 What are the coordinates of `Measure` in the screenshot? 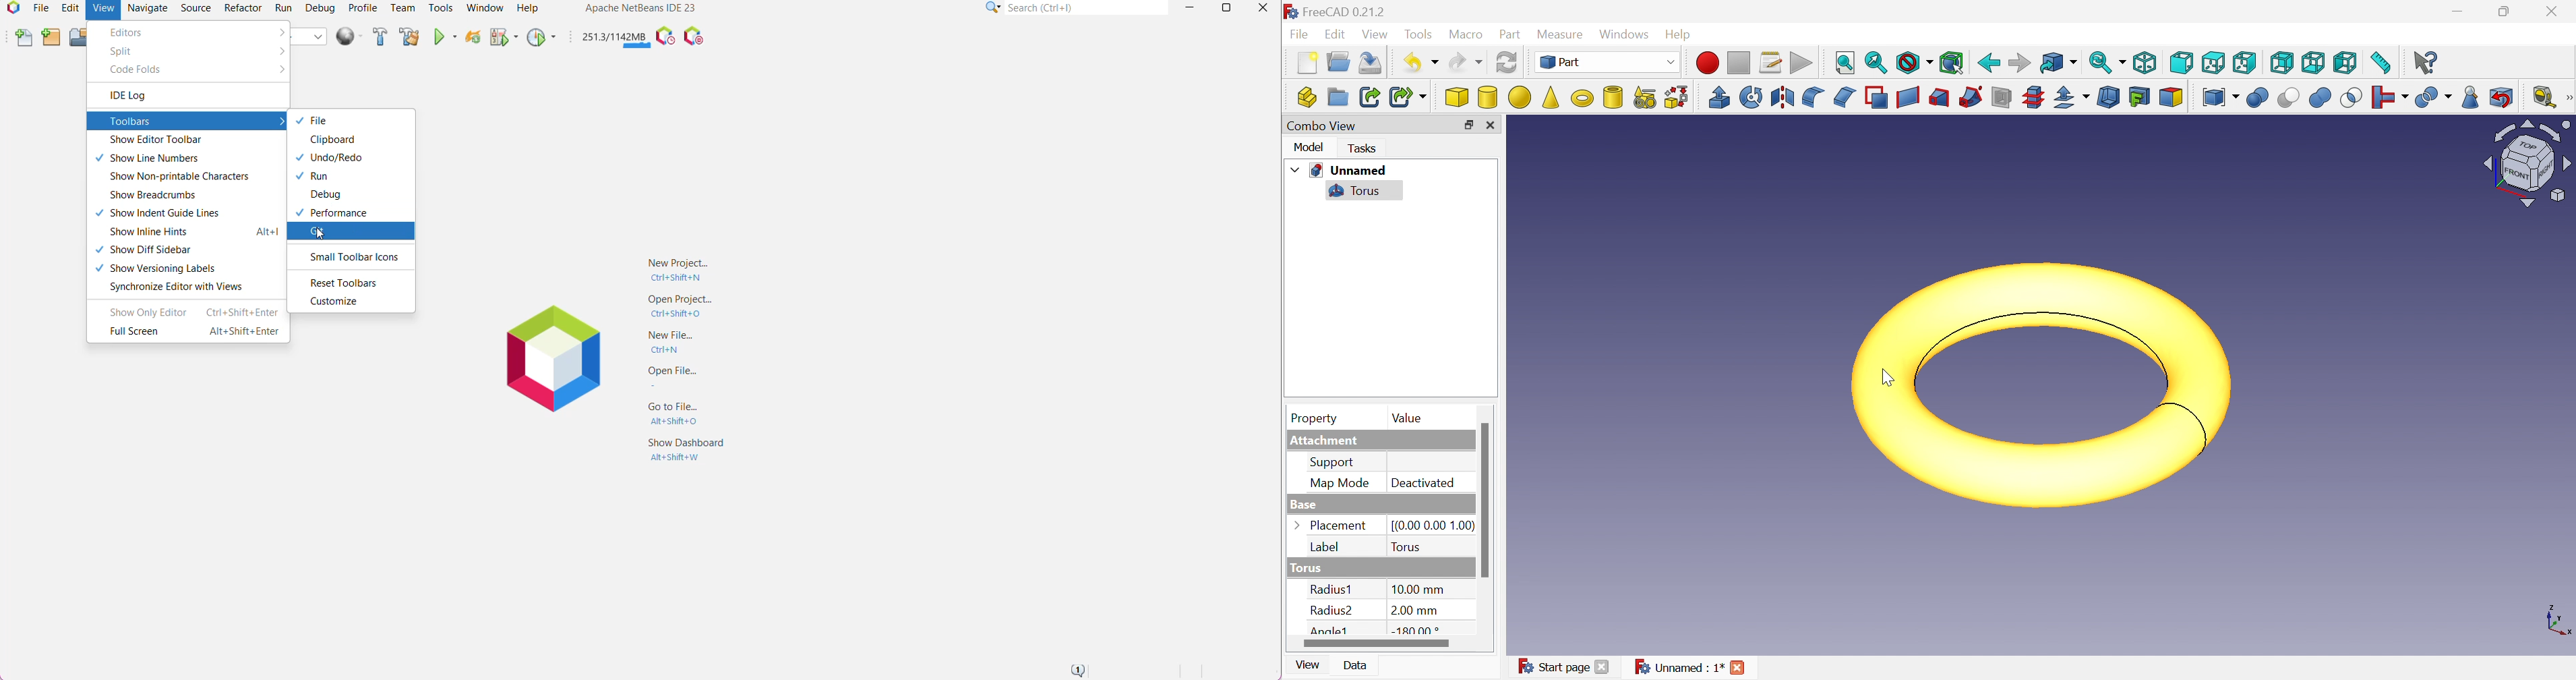 It's located at (1561, 32).